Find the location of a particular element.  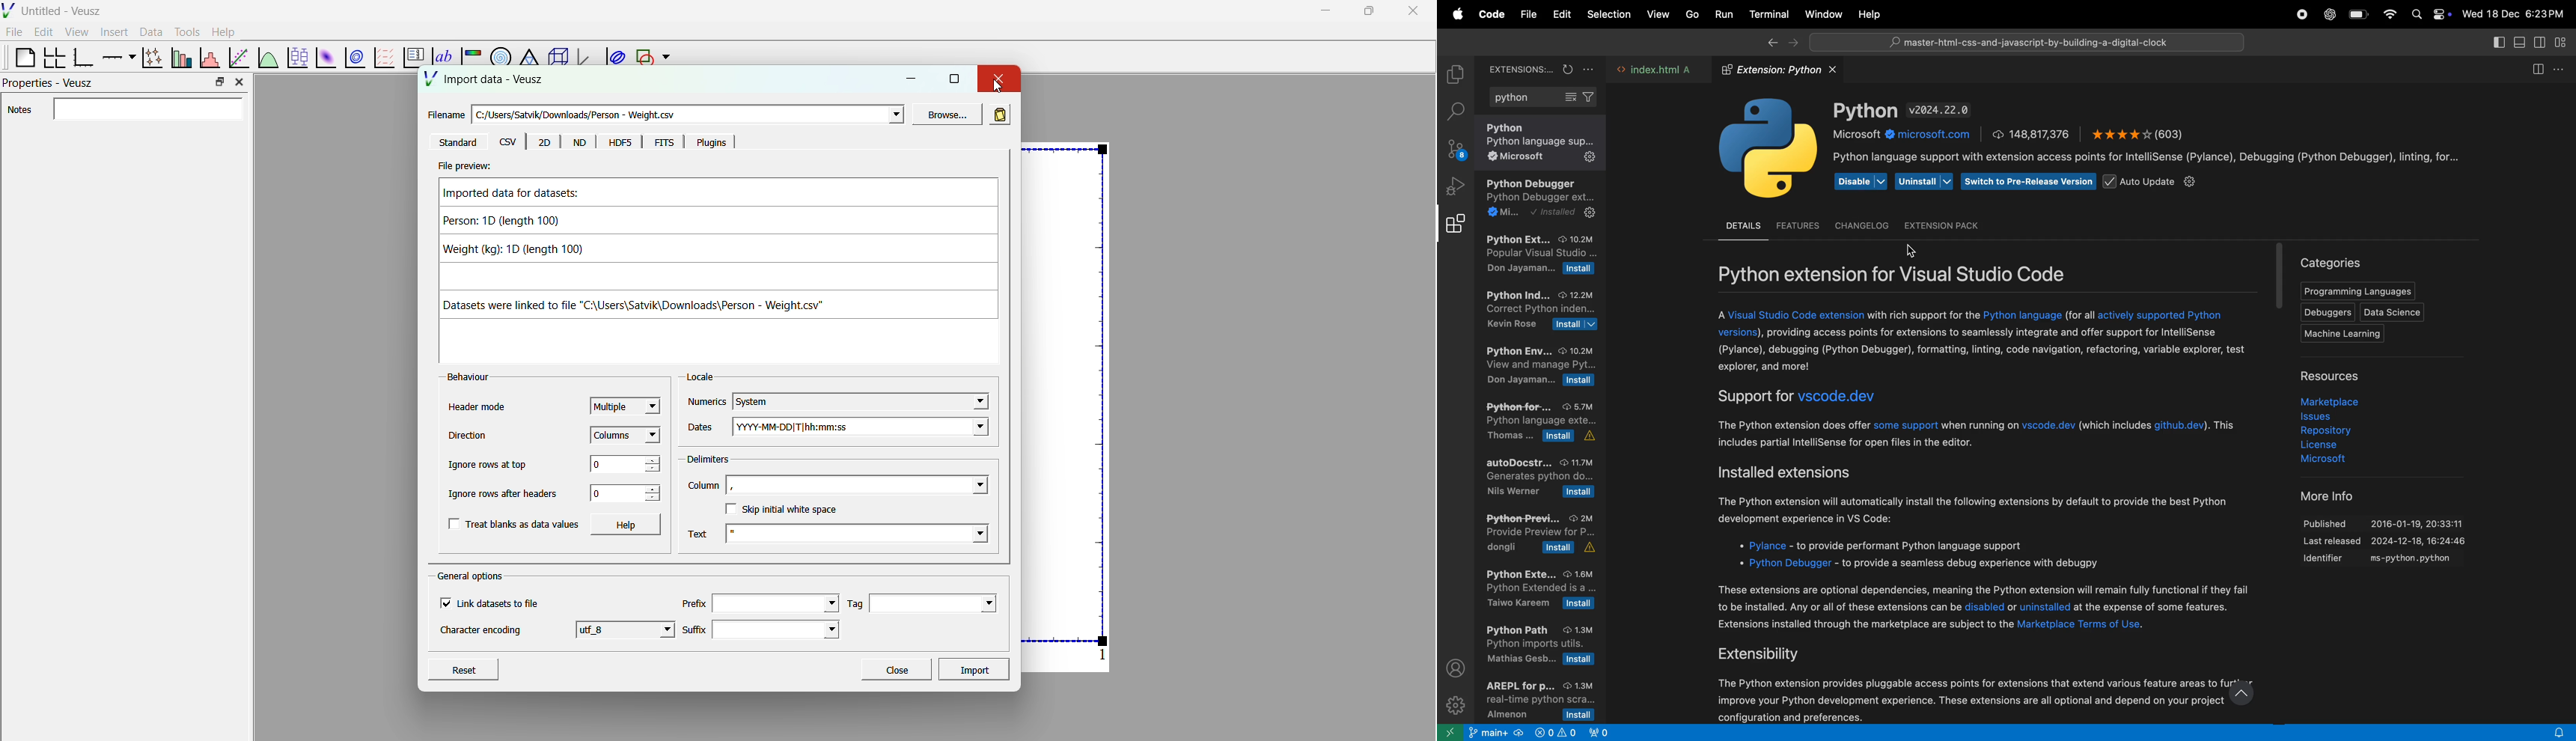

starts is located at coordinates (2137, 133).